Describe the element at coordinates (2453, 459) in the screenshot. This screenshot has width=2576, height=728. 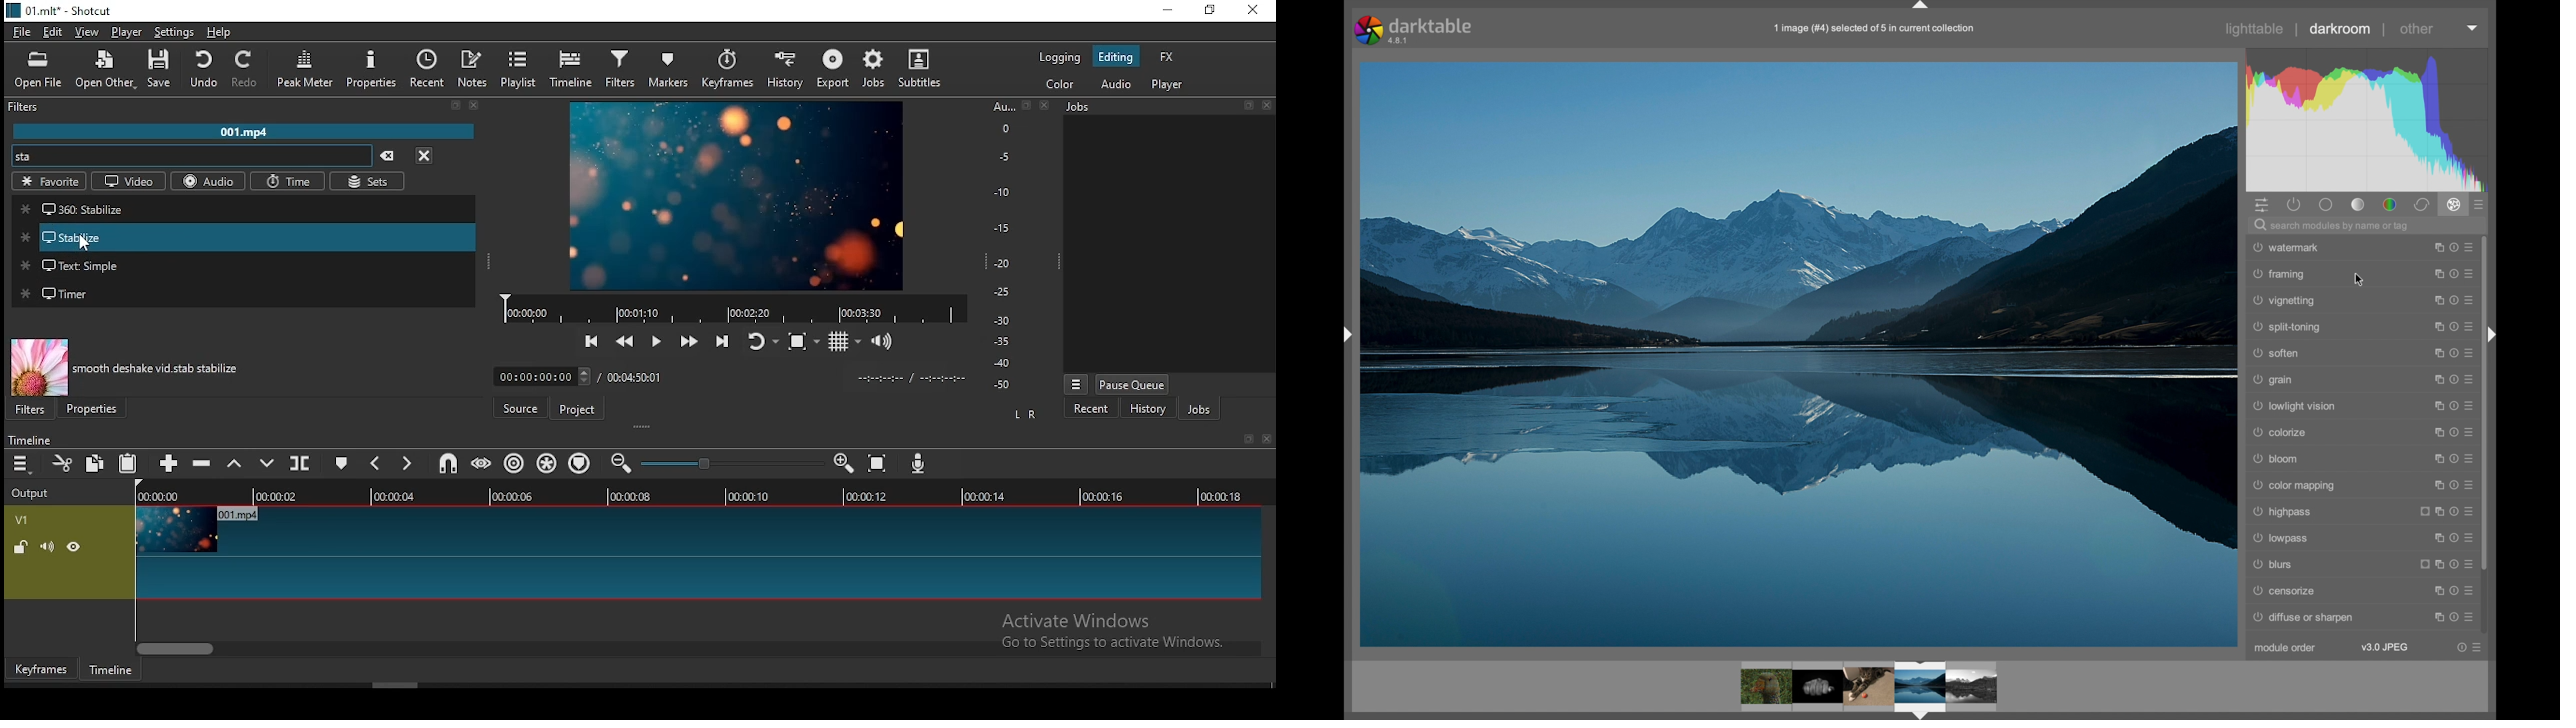
I see `more options` at that location.